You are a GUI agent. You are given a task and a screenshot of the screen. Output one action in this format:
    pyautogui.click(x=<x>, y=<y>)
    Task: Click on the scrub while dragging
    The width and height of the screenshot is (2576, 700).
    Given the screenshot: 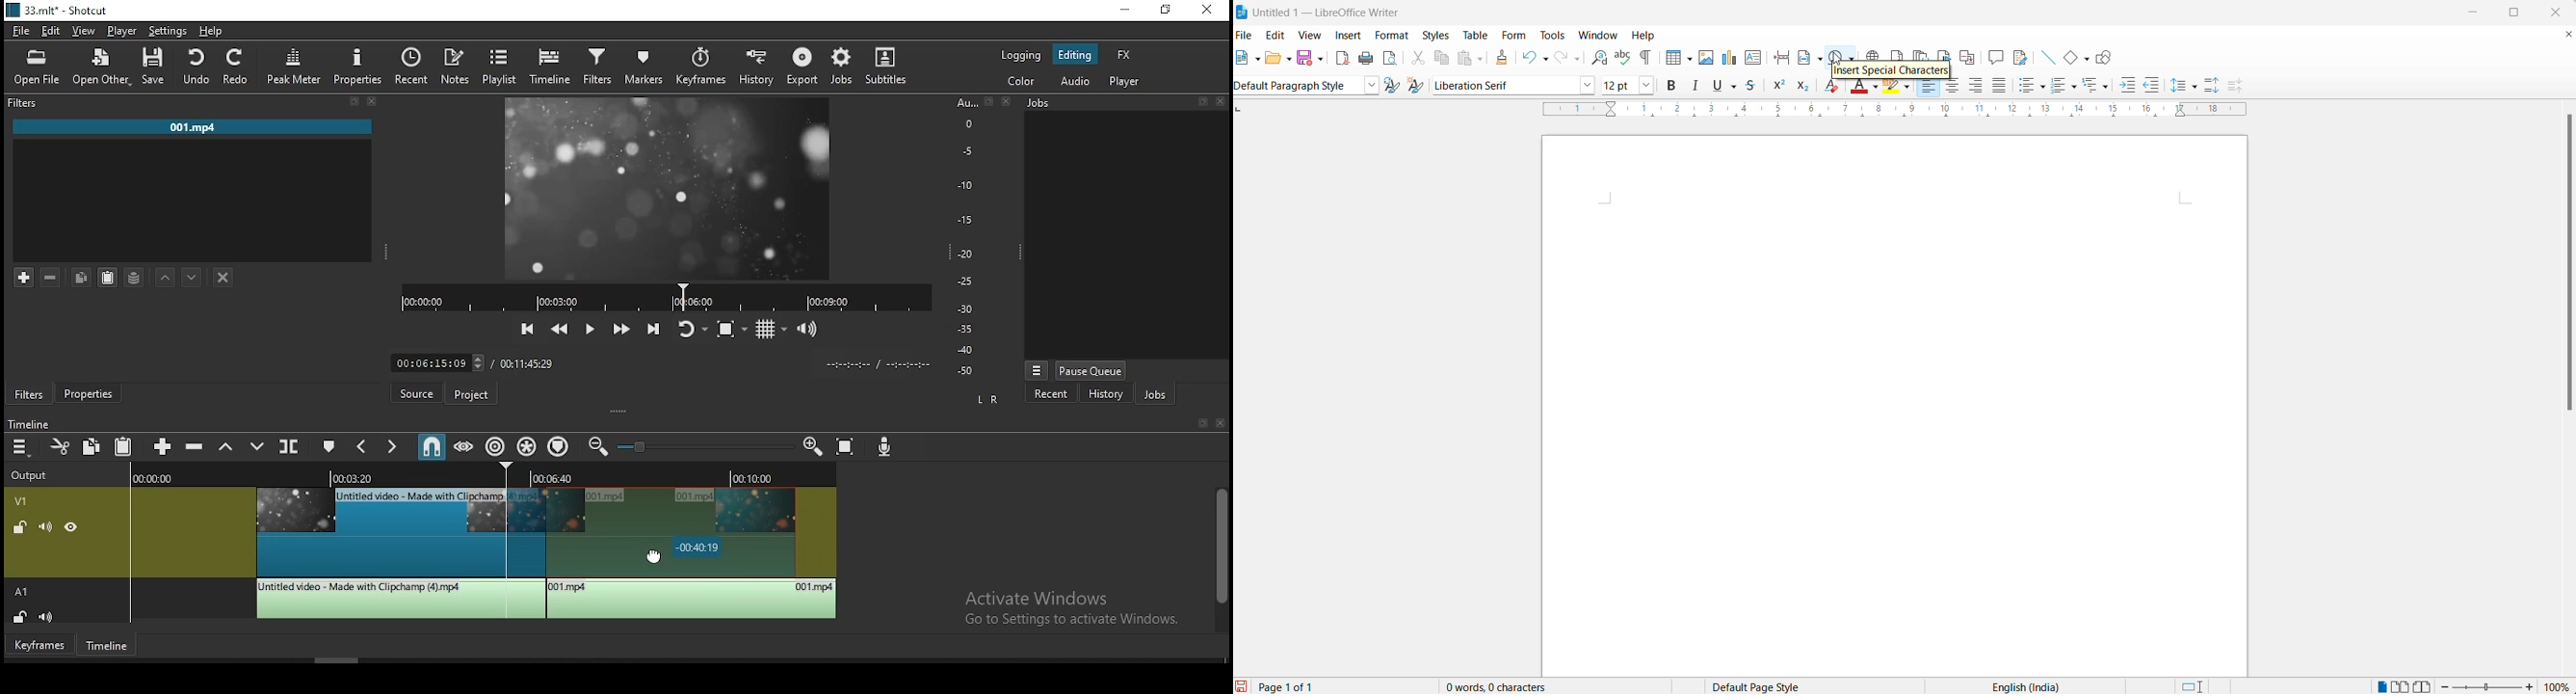 What is the action you would take?
    pyautogui.click(x=462, y=446)
    